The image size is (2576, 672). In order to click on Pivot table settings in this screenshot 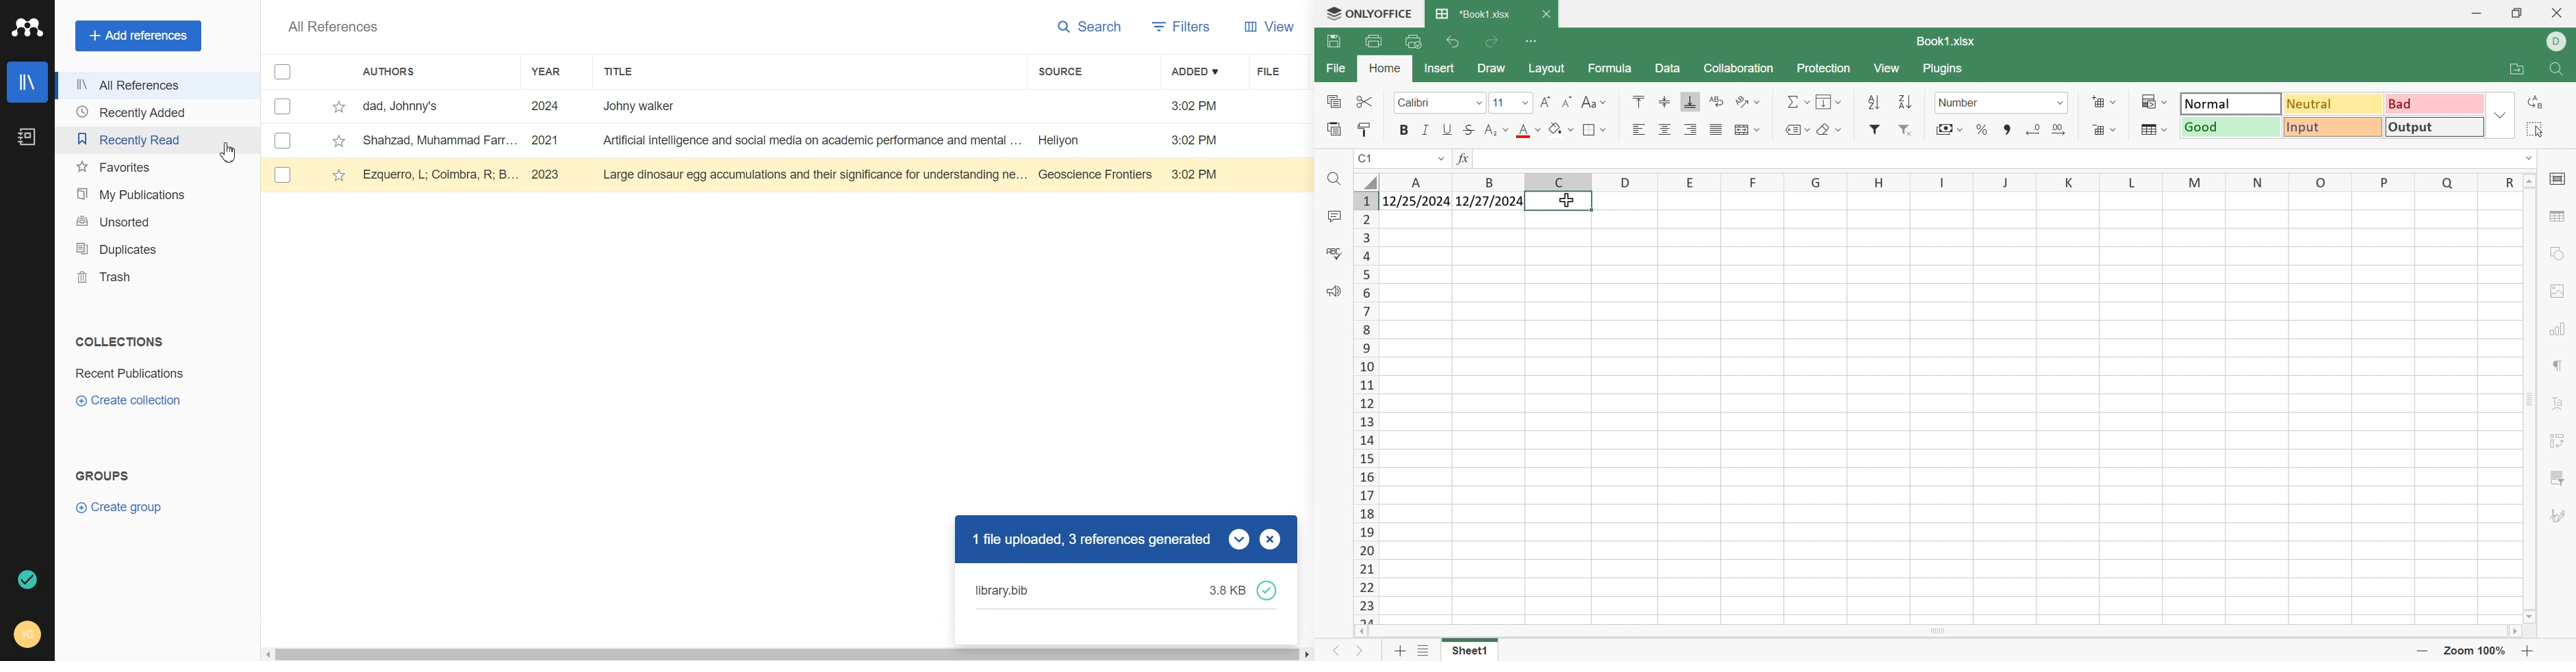, I will do `click(2555, 443)`.